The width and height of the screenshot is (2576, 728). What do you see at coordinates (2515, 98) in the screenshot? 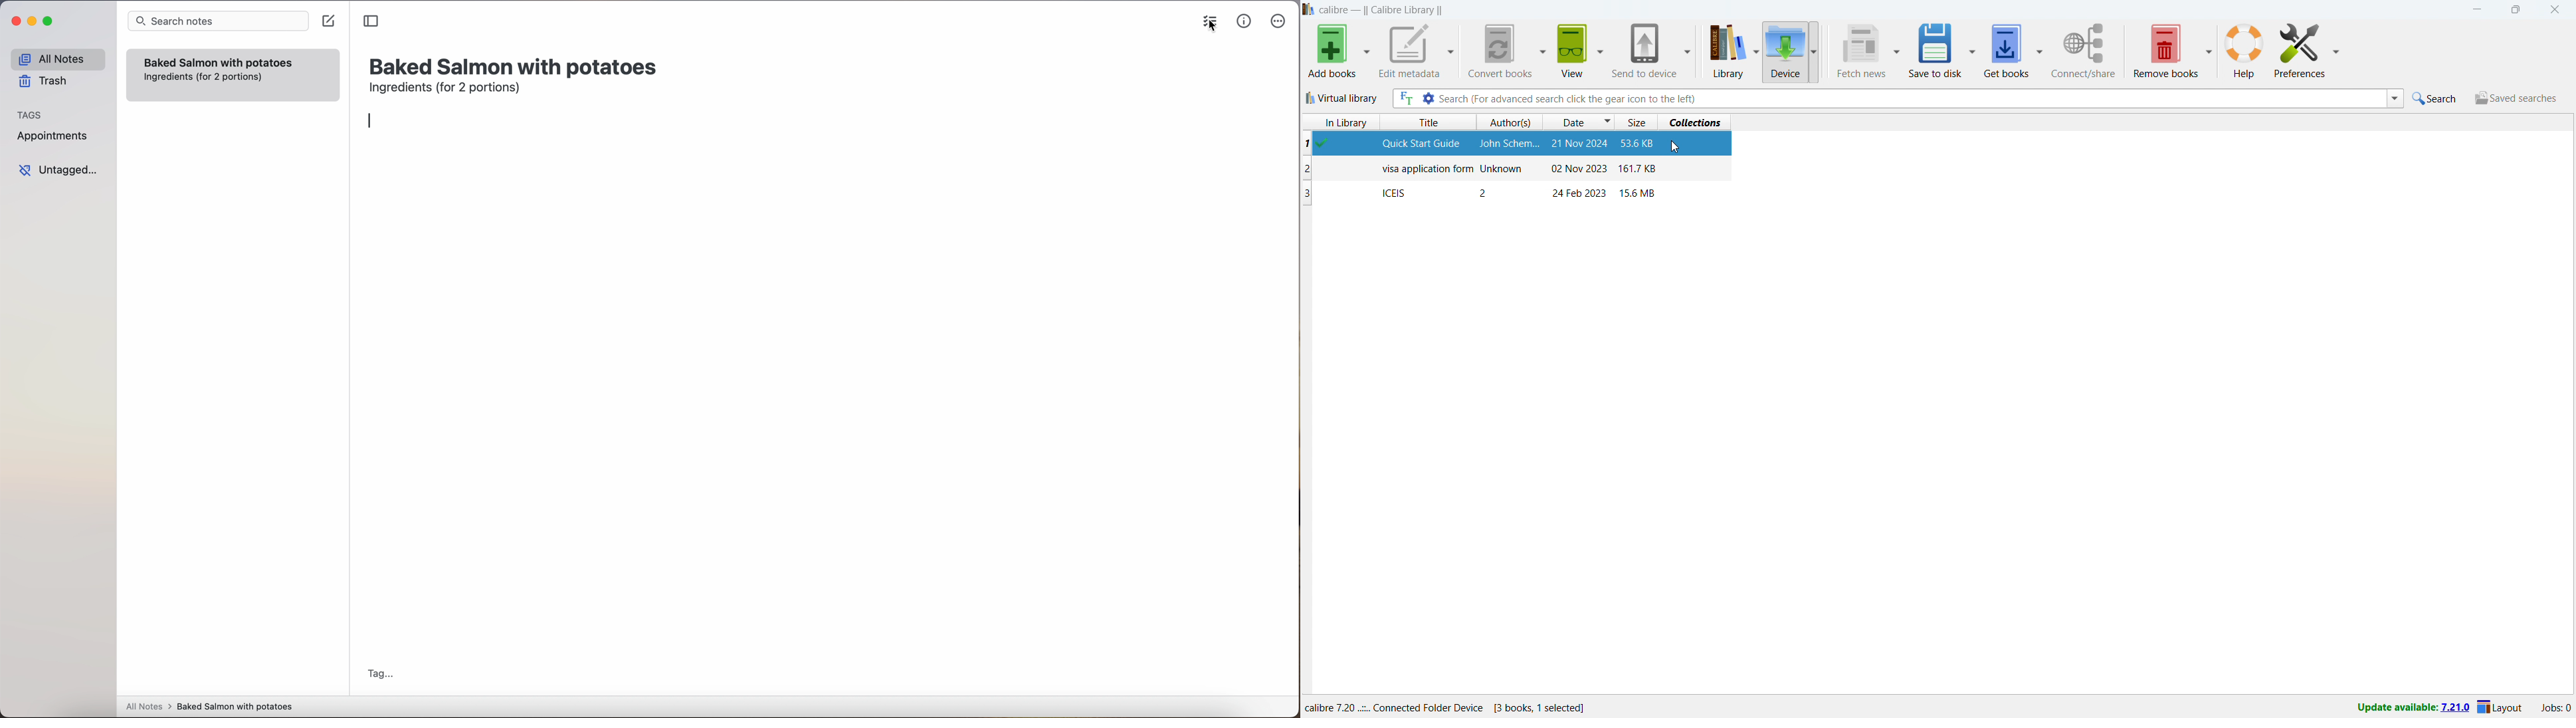
I see `saved searches` at bounding box center [2515, 98].